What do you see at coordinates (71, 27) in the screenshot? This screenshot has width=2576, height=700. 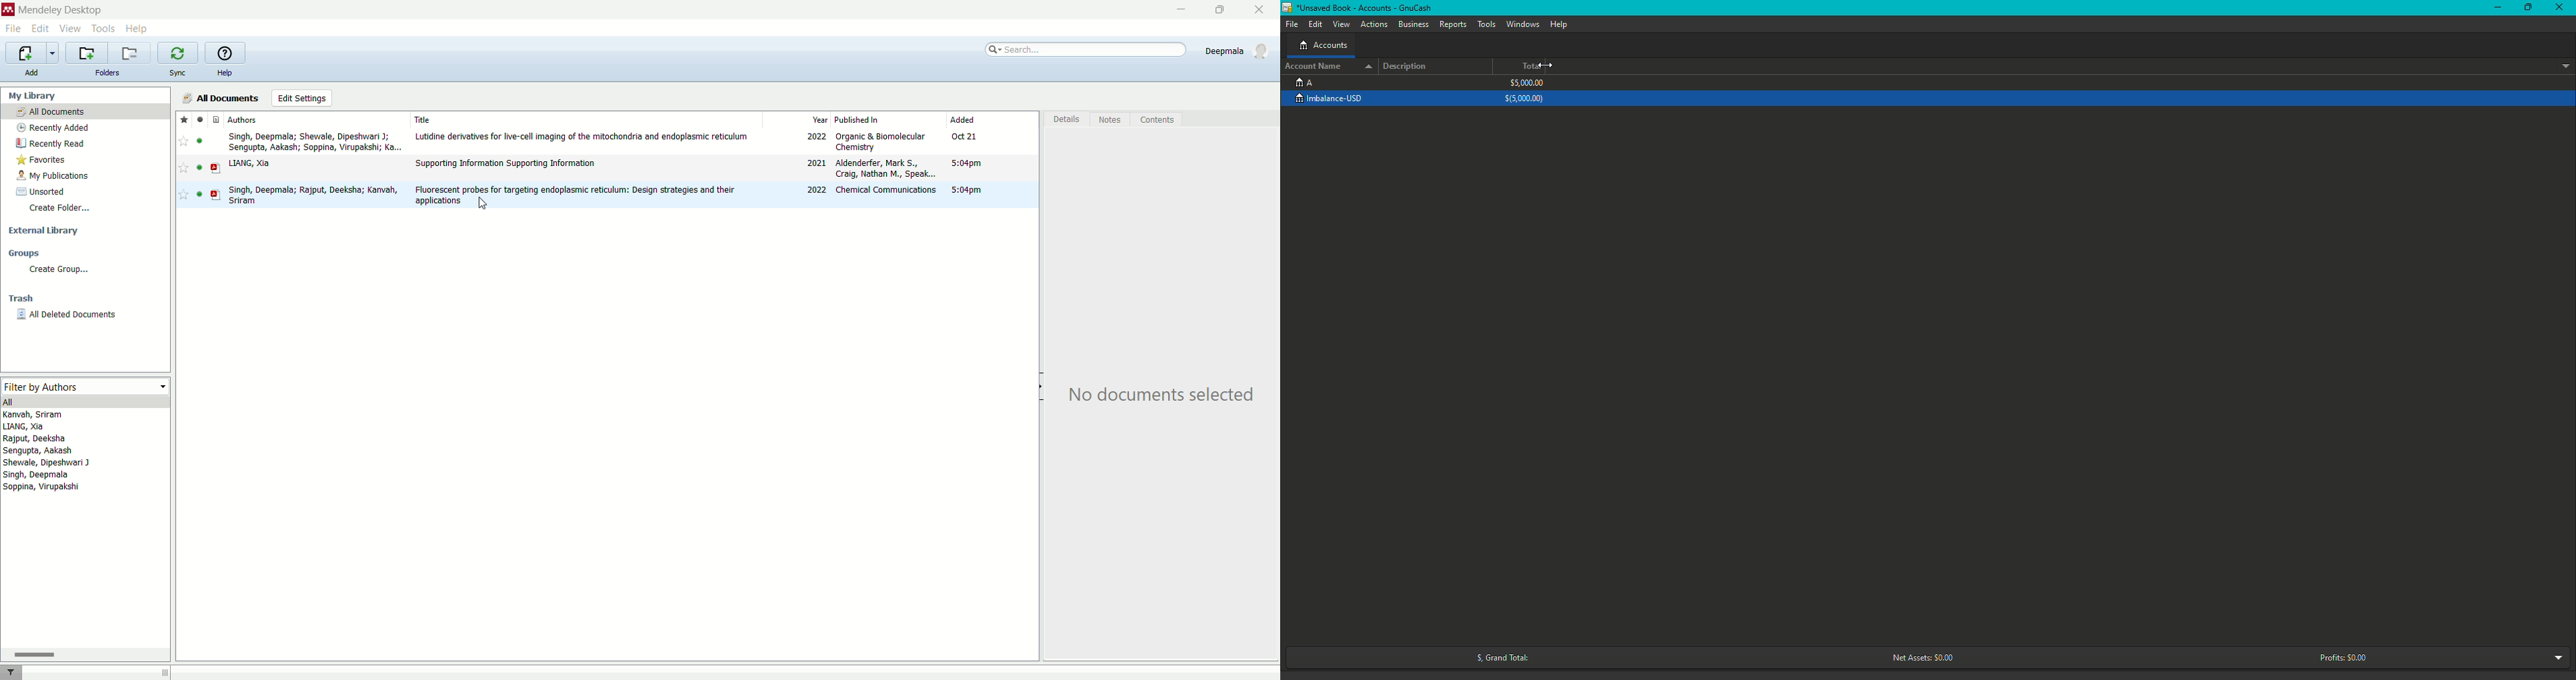 I see `view` at bounding box center [71, 27].